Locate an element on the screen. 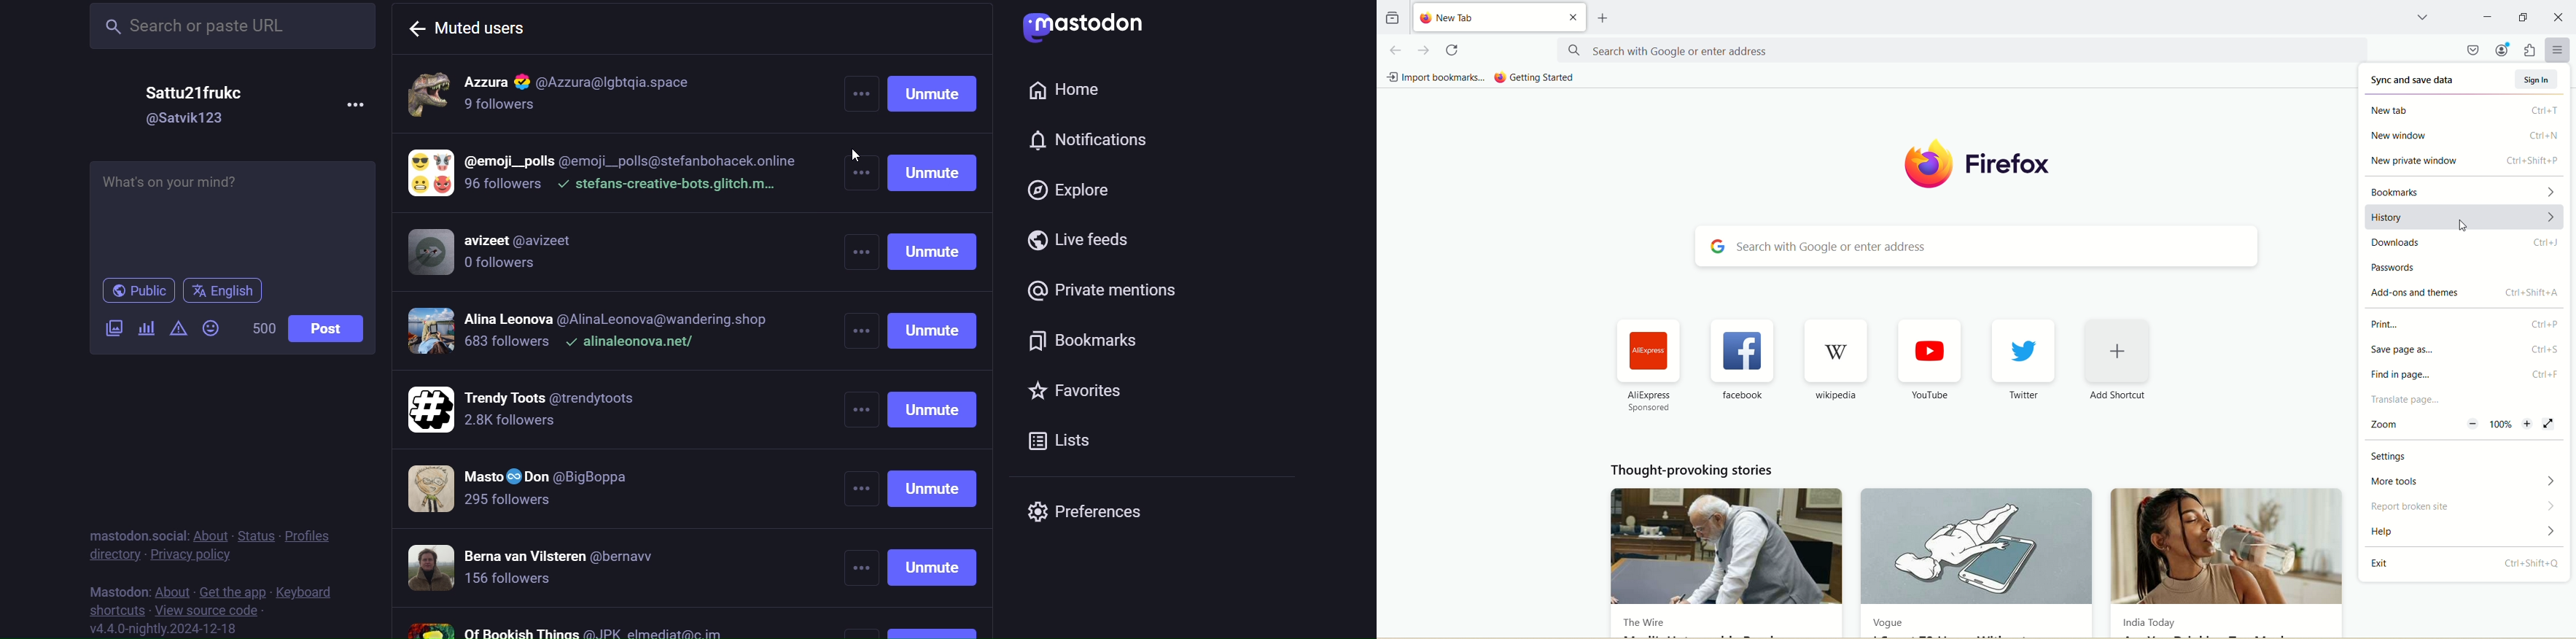 This screenshot has width=2576, height=644. new window is located at coordinates (2463, 137).